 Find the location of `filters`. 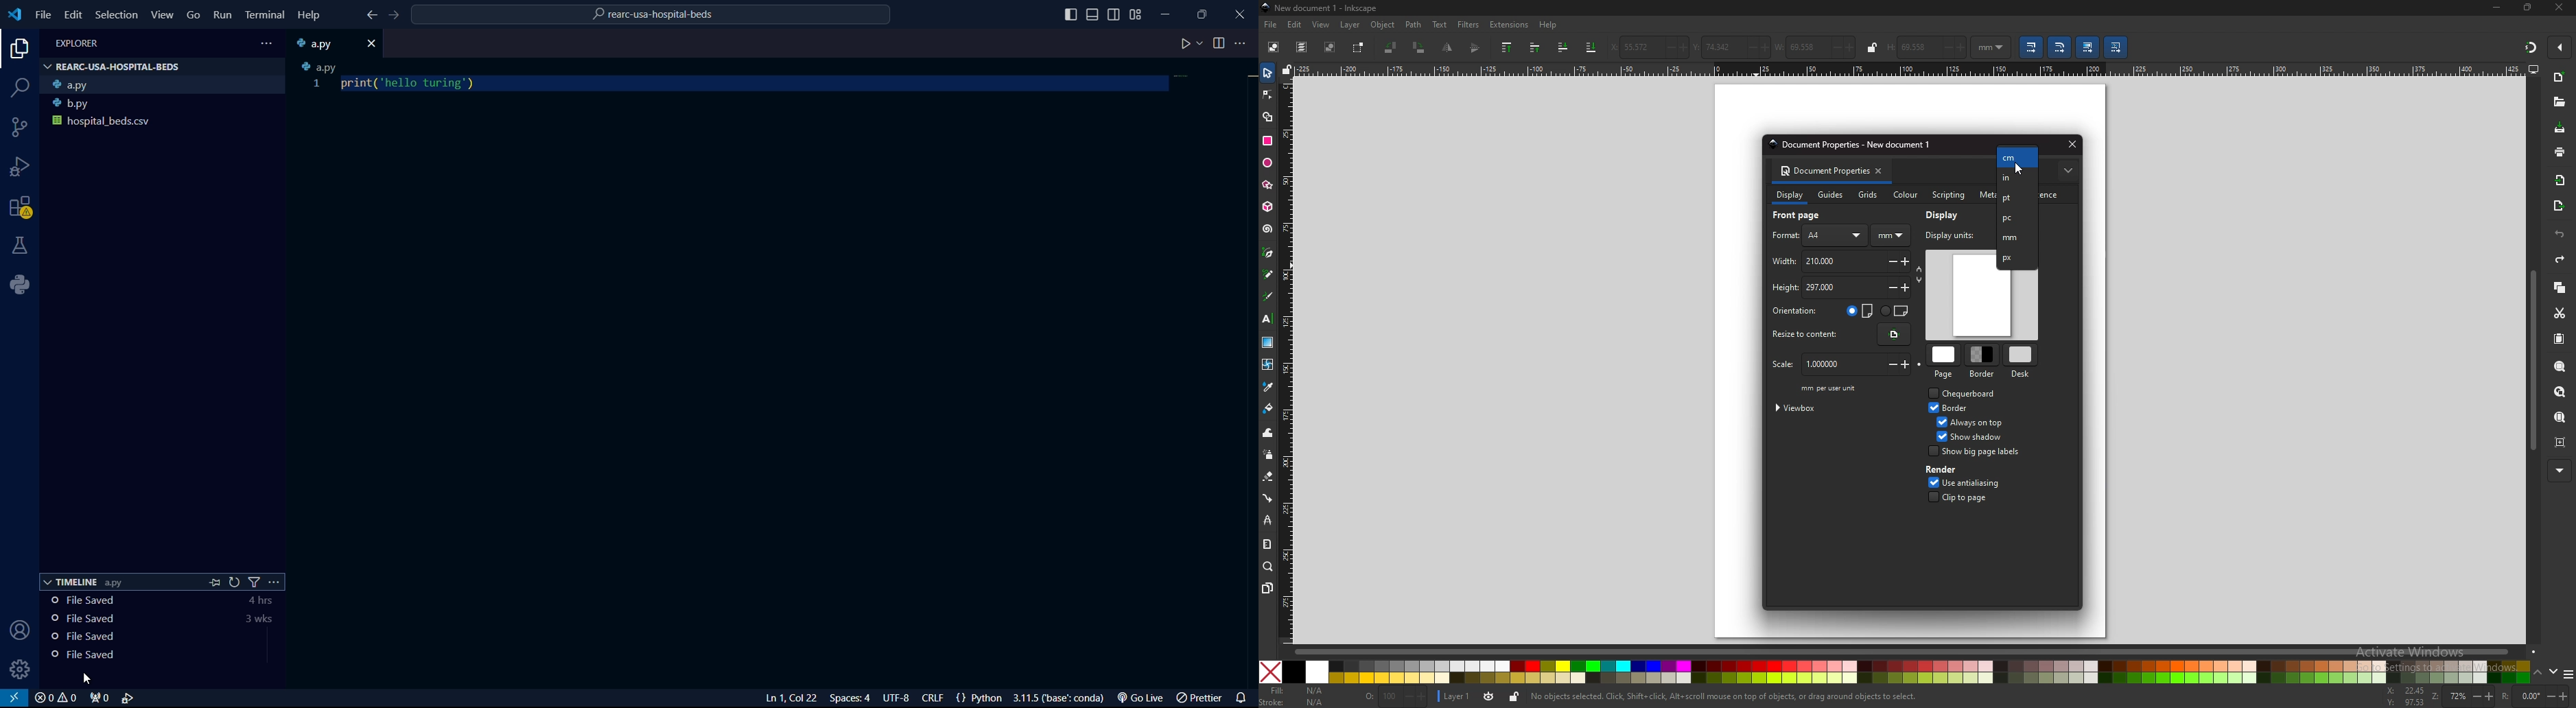

filters is located at coordinates (1468, 24).